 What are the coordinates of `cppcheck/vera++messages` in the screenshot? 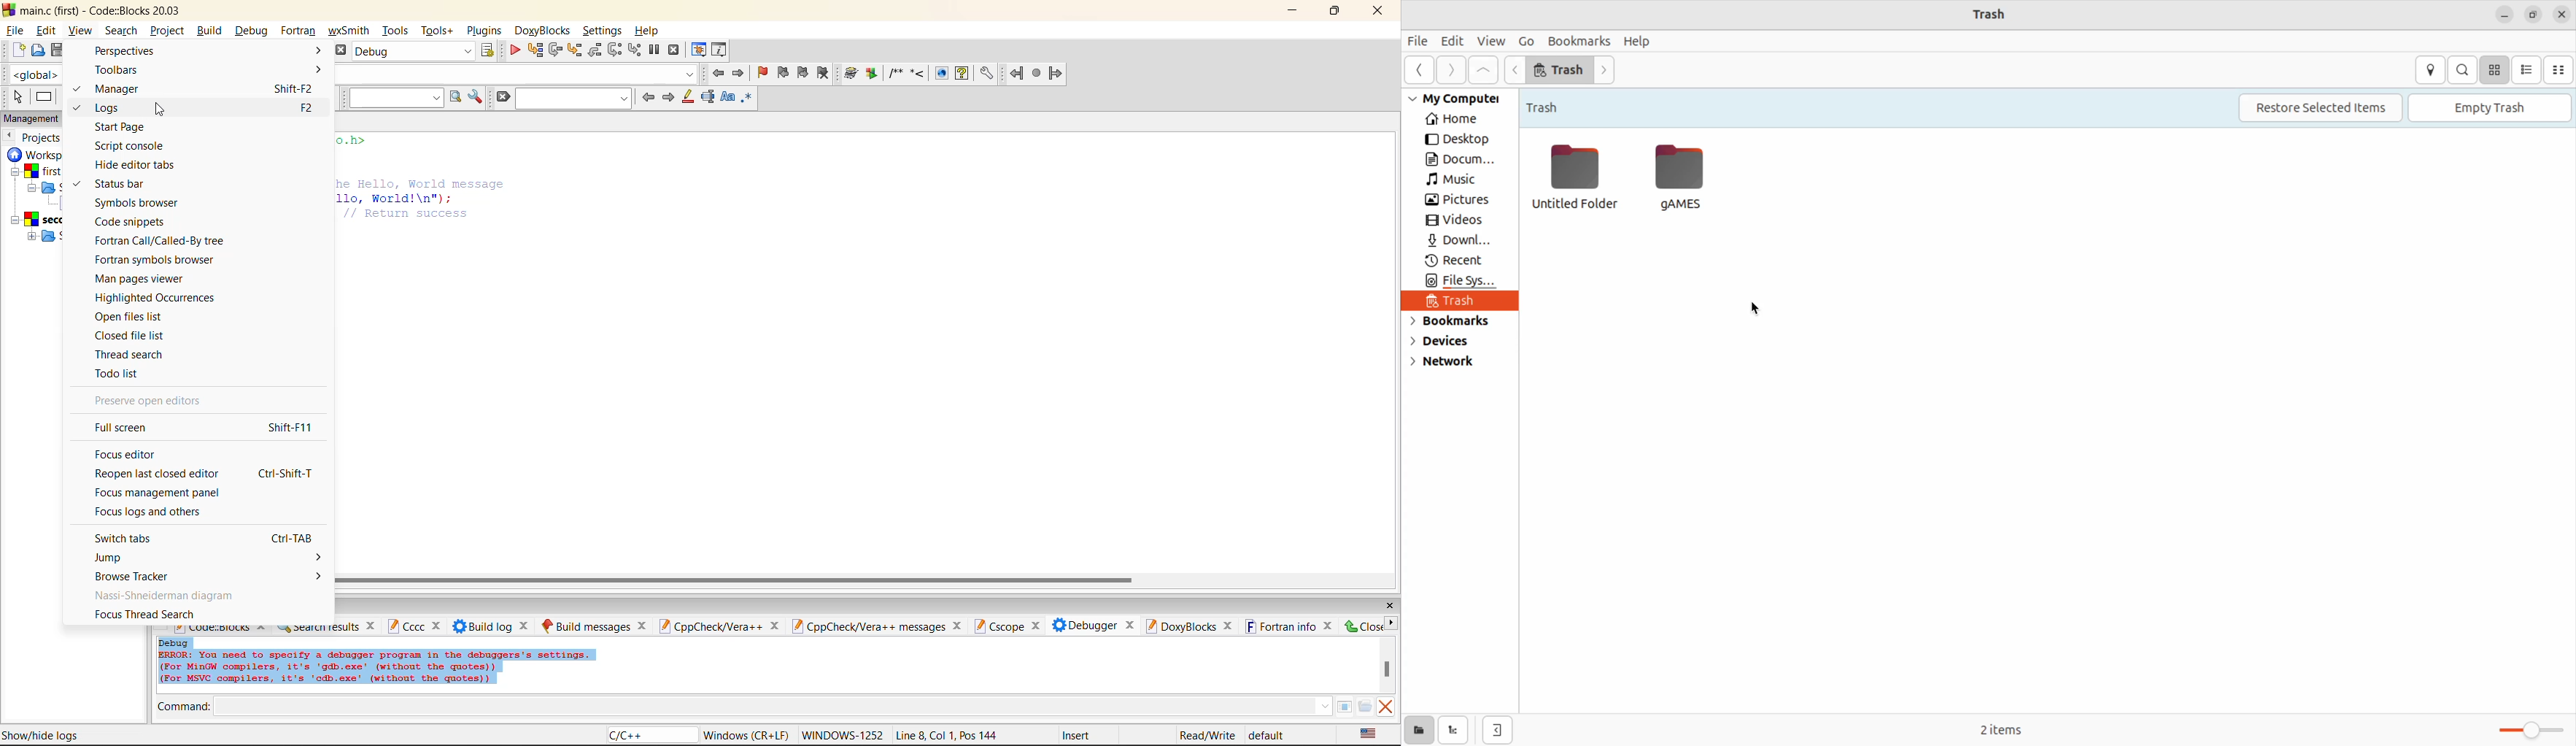 It's located at (877, 627).